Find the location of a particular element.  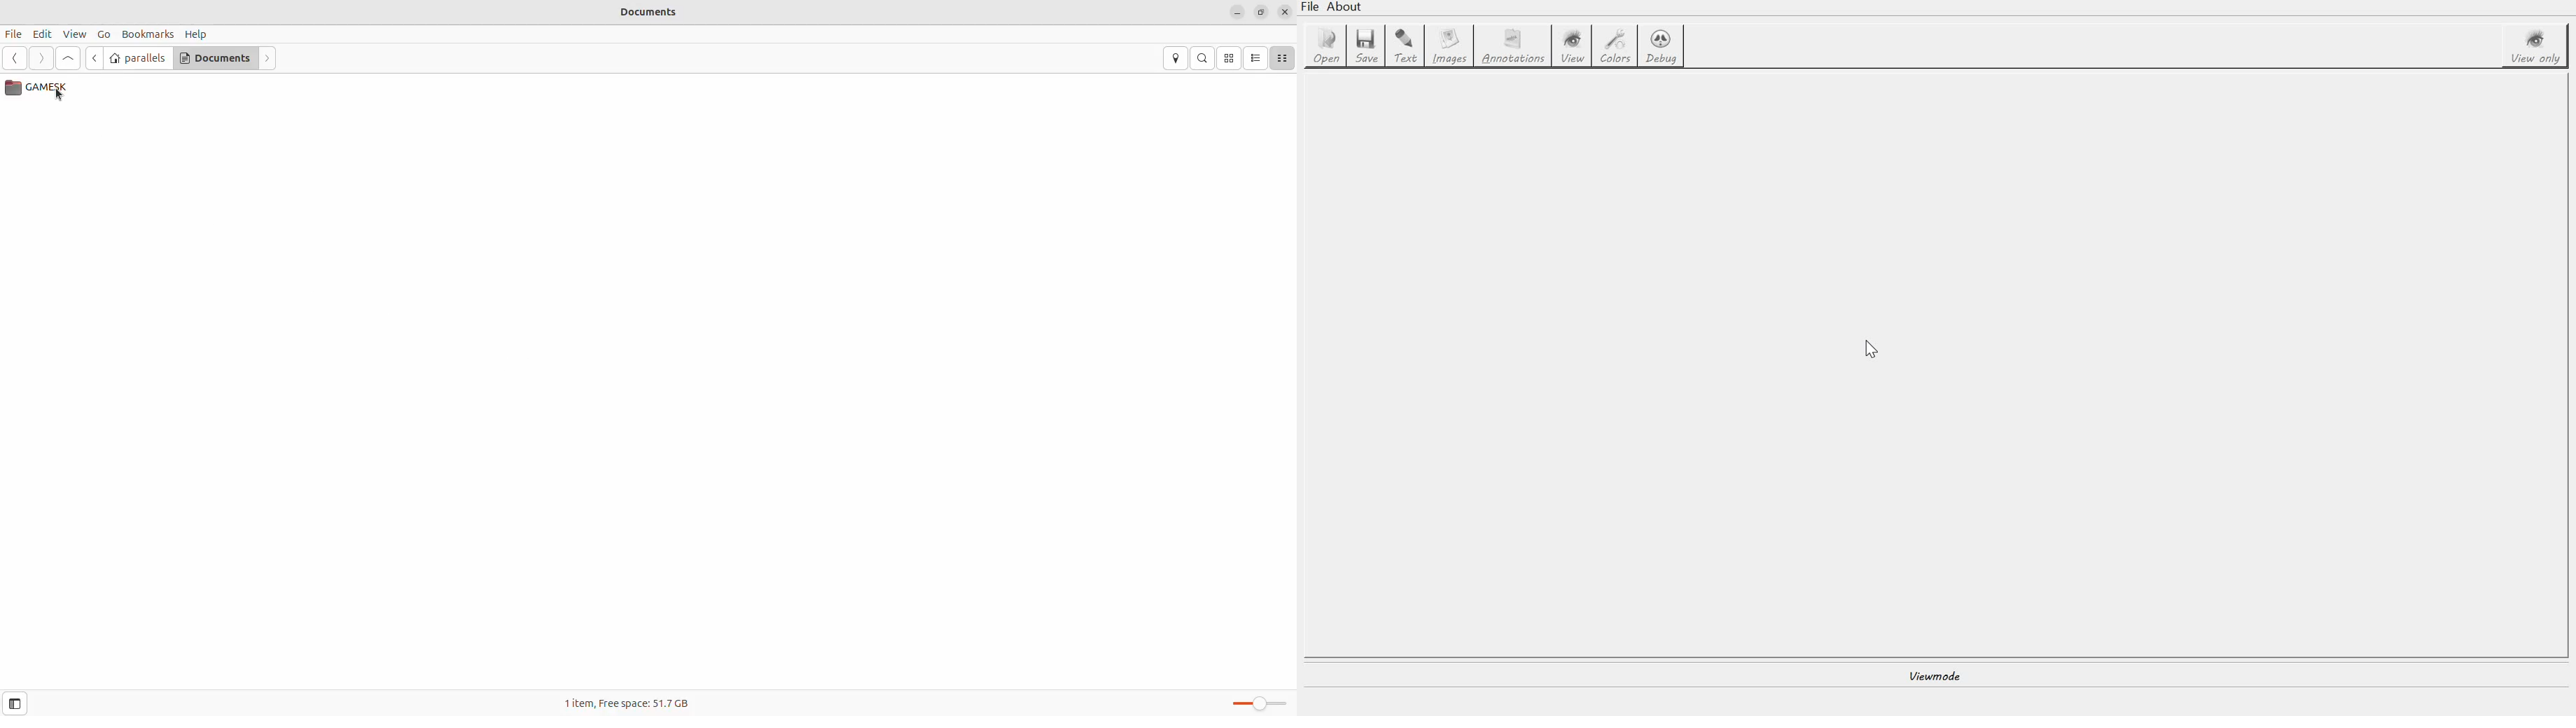

File is located at coordinates (15, 35).